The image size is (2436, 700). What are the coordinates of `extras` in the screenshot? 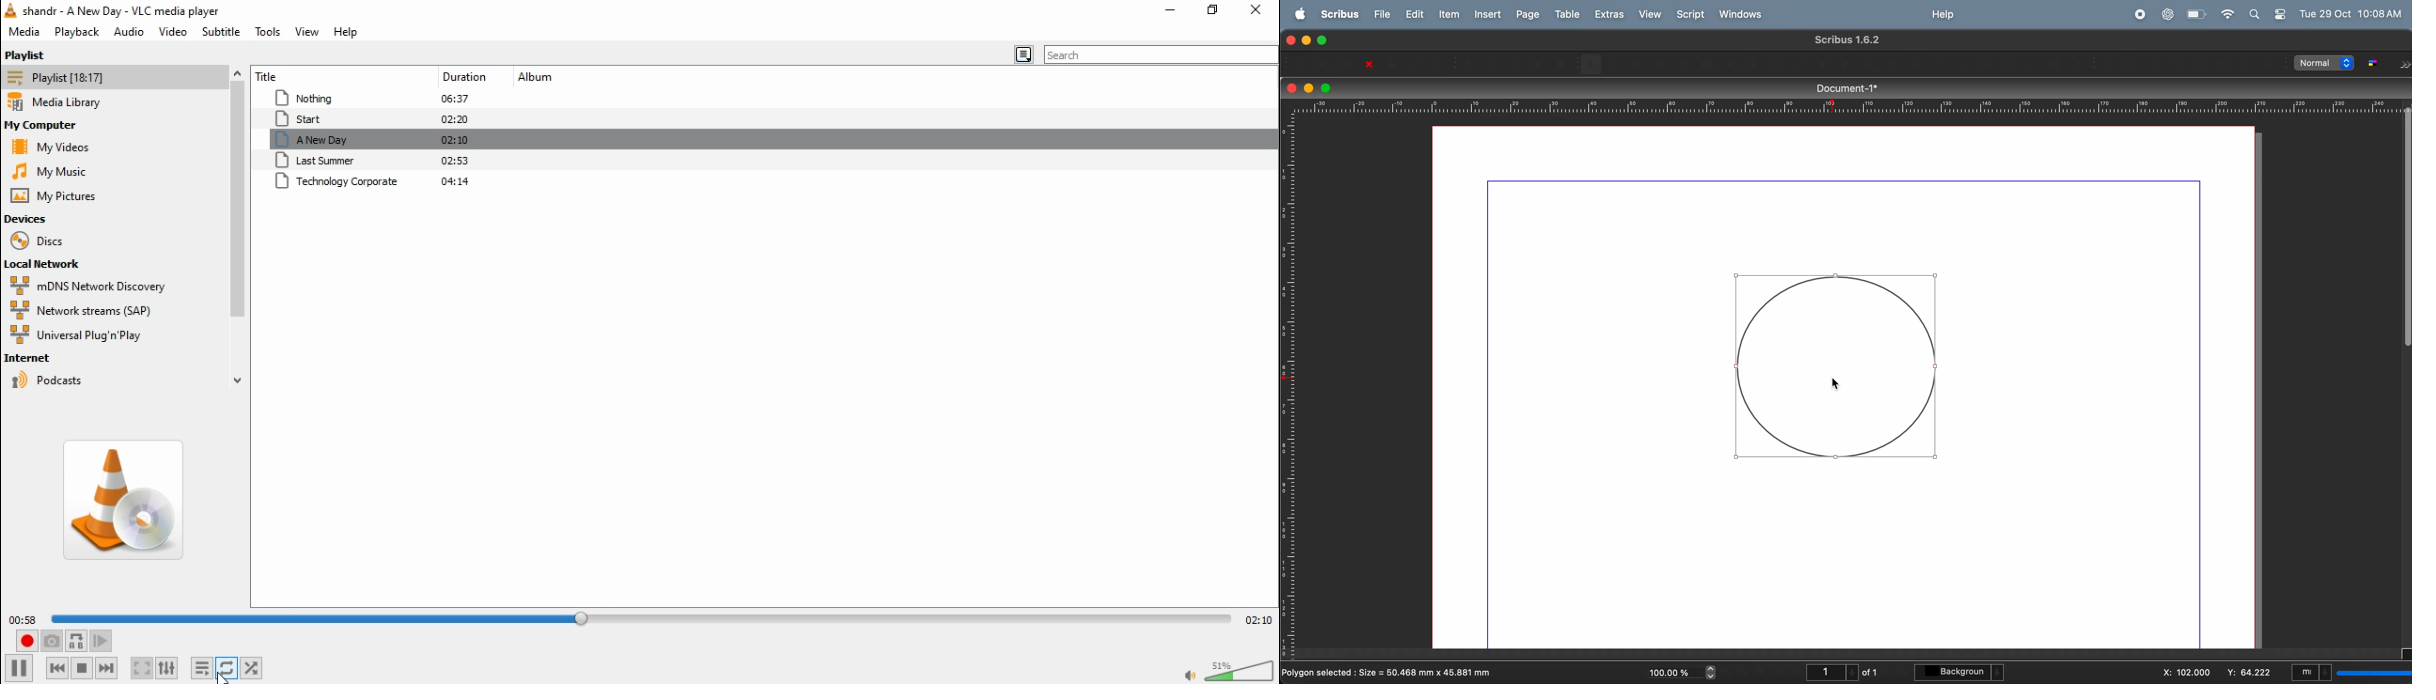 It's located at (1610, 13).